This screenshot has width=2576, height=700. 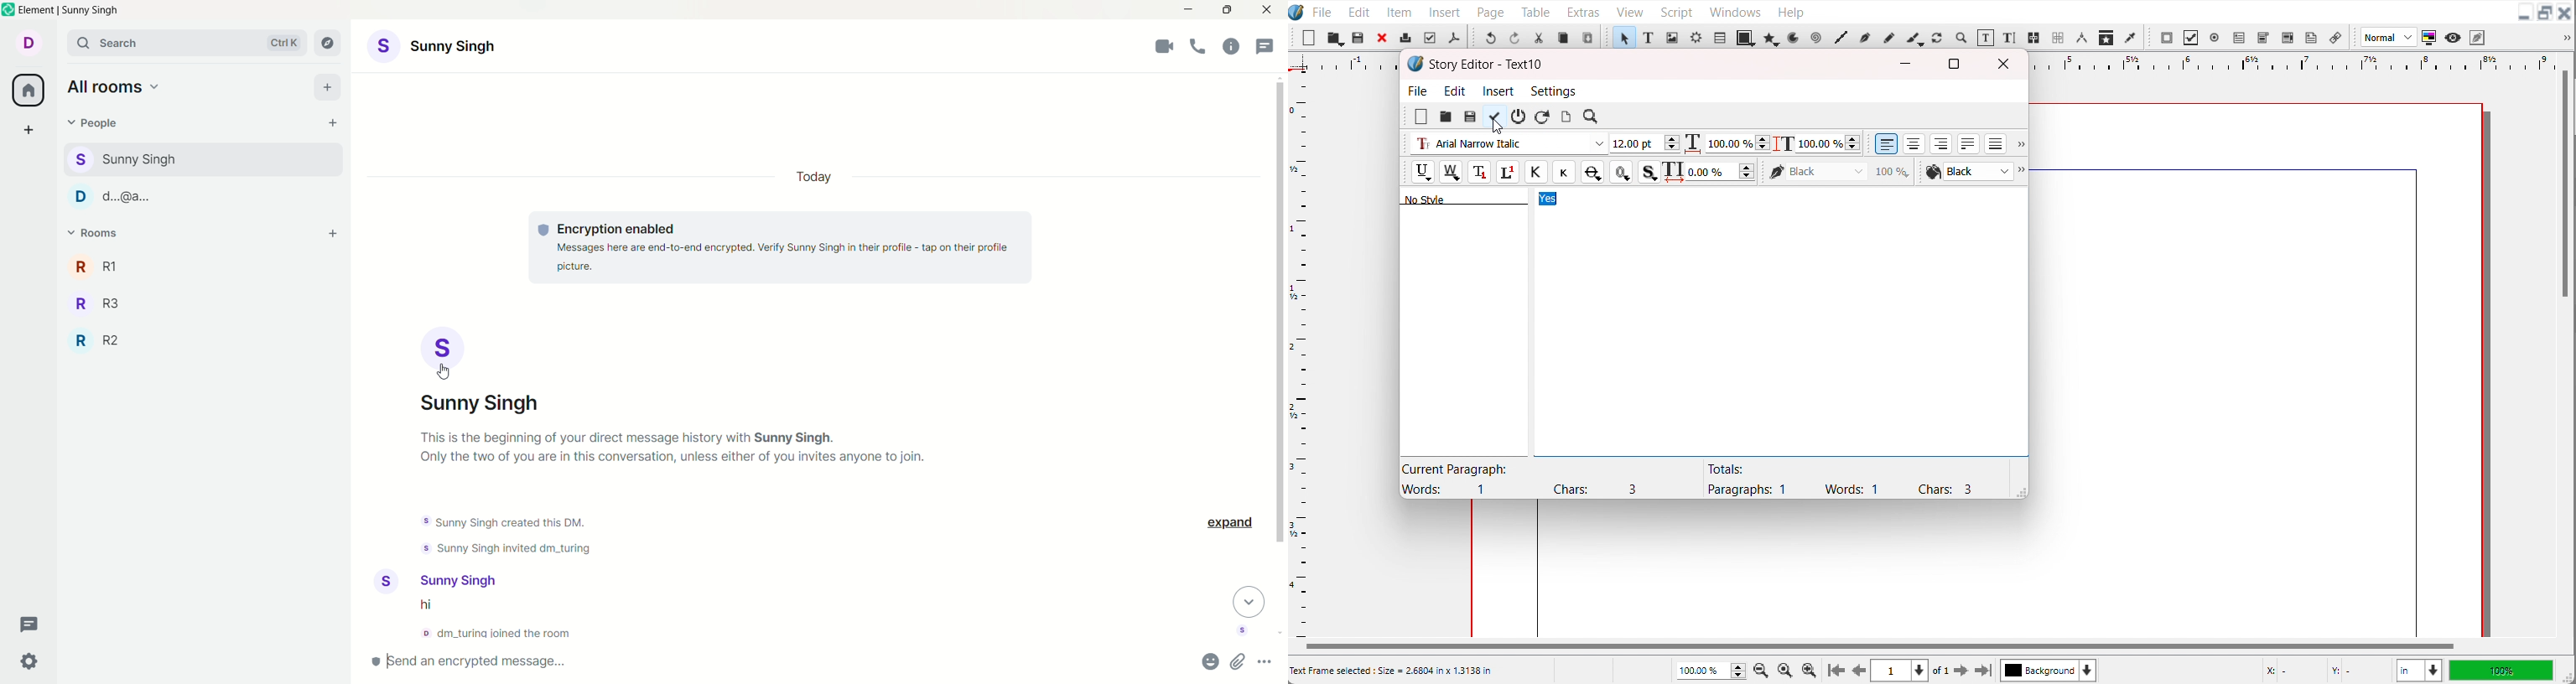 I want to click on Drop down box, so click(x=2023, y=172).